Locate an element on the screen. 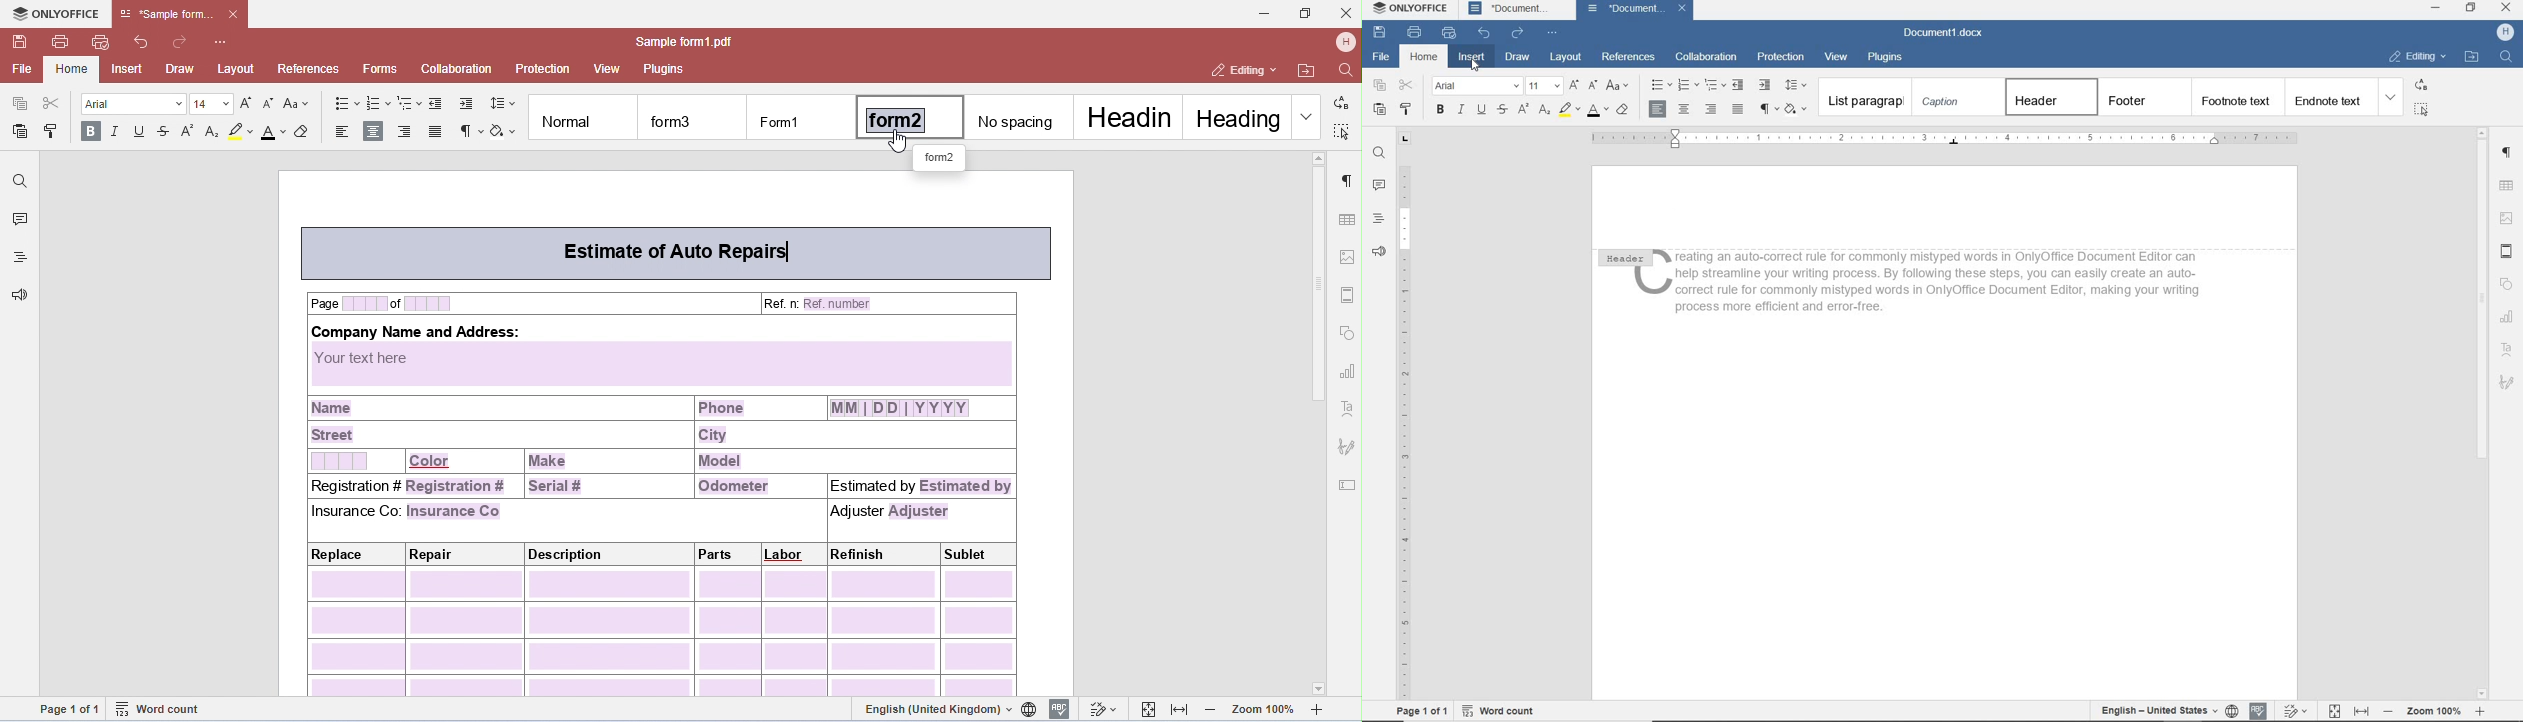 The height and width of the screenshot is (728, 2548). COMMENTS is located at coordinates (1378, 184).